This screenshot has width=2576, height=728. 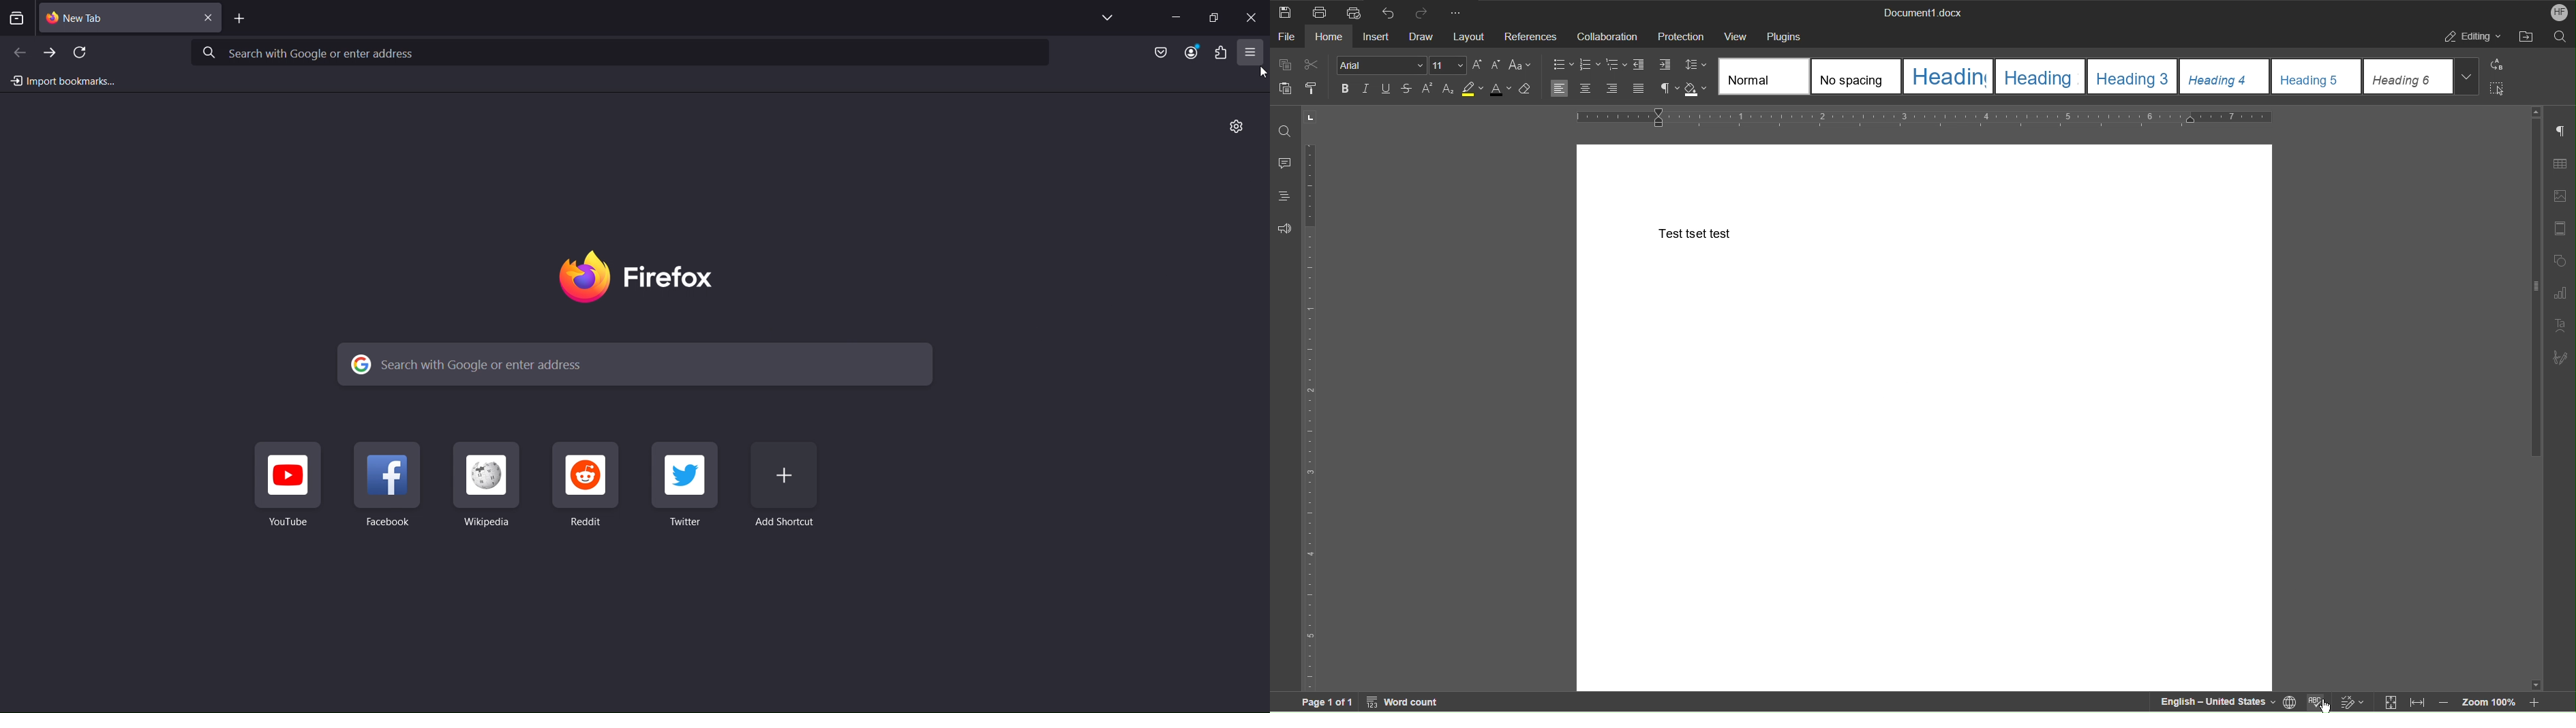 I want to click on Headings, so click(x=1284, y=196).